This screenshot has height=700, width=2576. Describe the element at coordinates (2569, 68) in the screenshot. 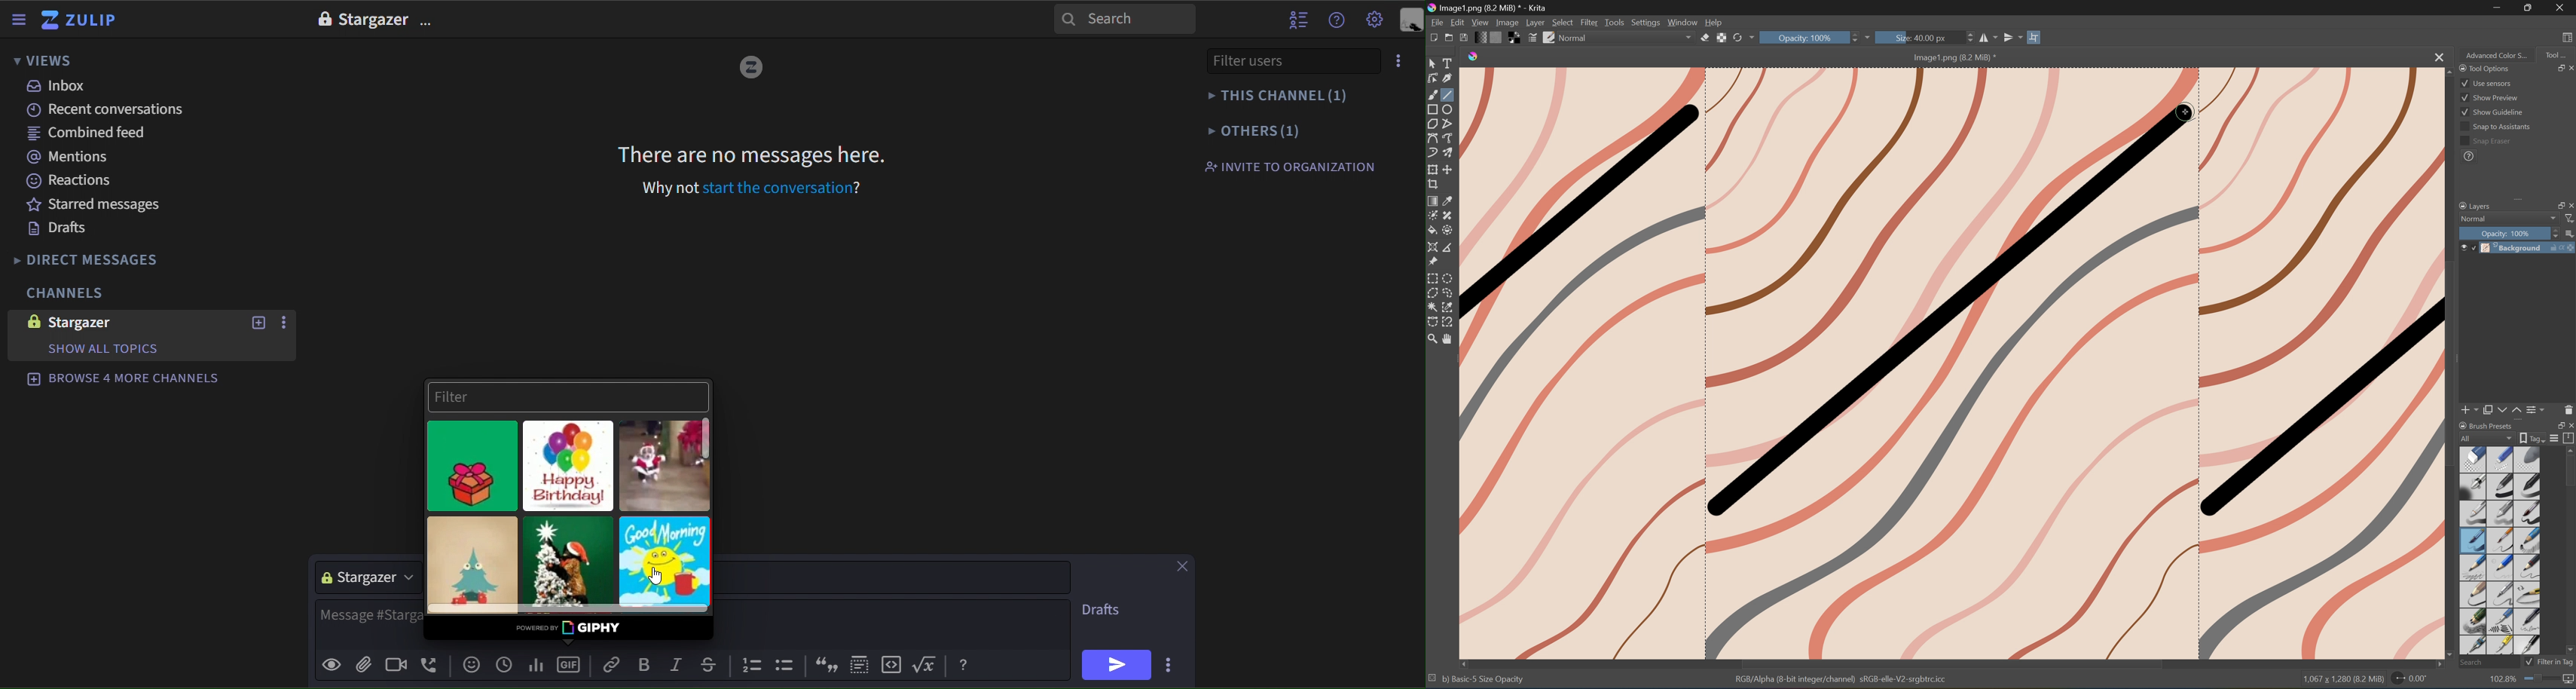

I see `Close` at that location.